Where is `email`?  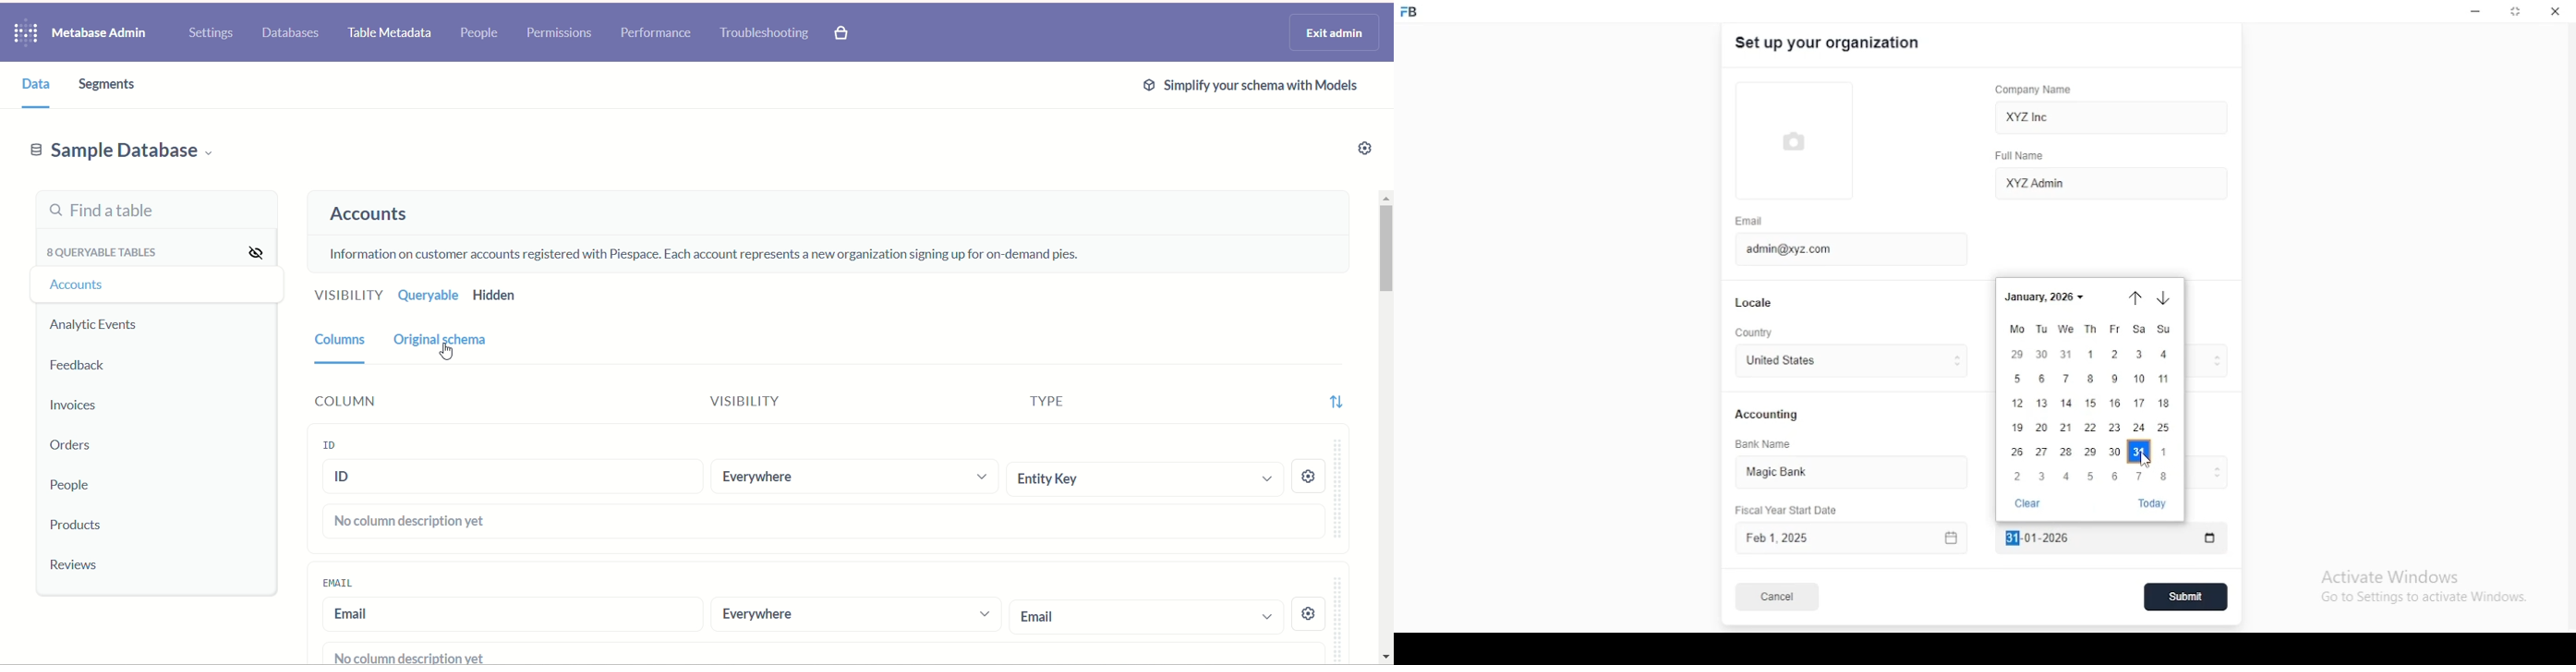
email is located at coordinates (1749, 221).